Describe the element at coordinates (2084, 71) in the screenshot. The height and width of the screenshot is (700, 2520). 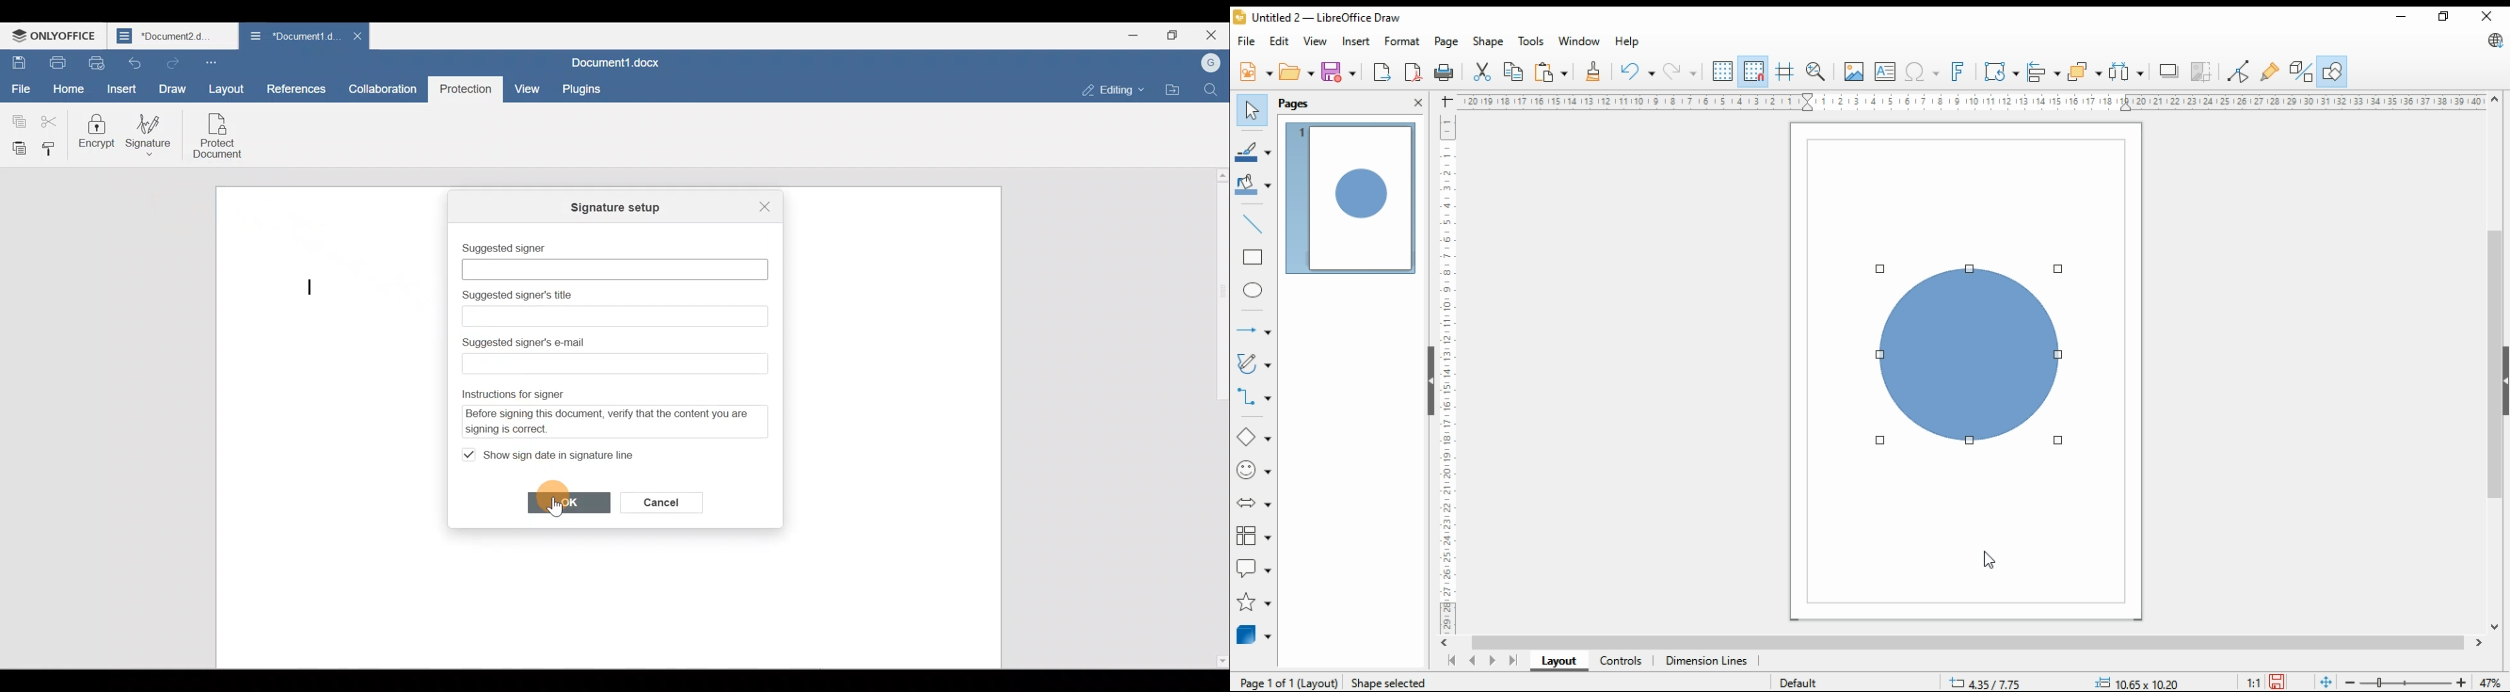
I see `arrange` at that location.